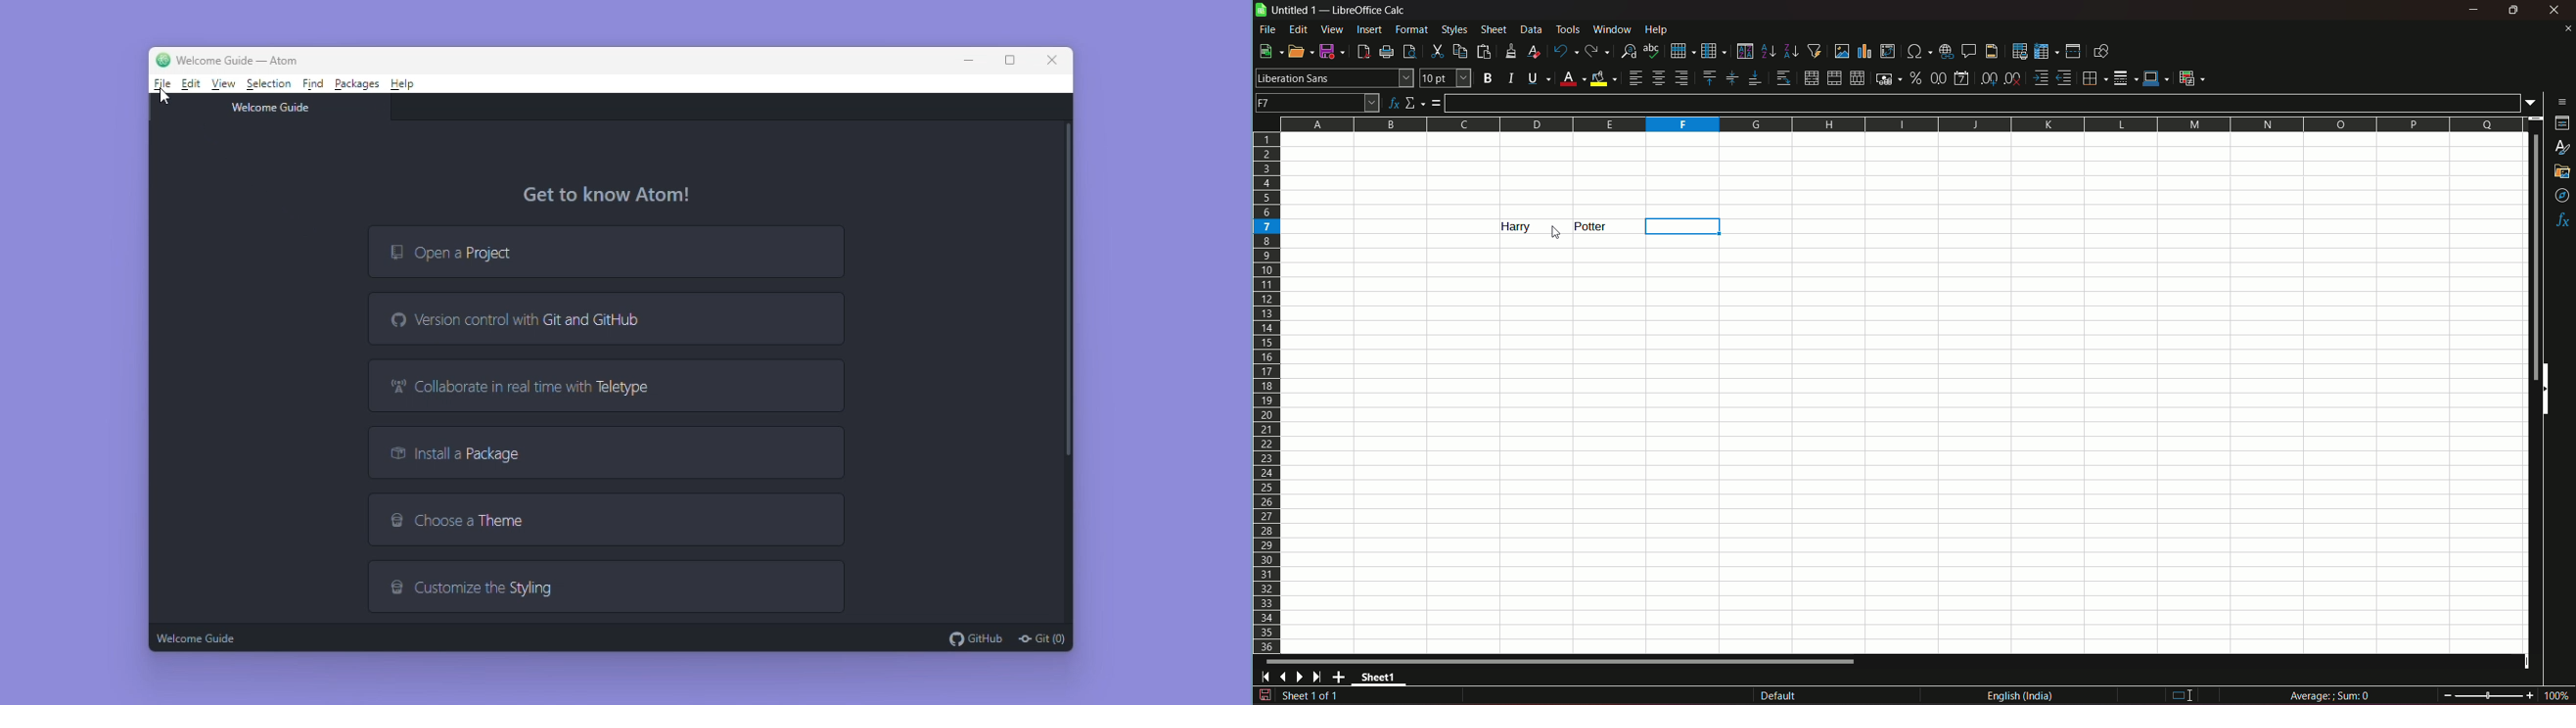 The width and height of the screenshot is (2576, 728). What do you see at coordinates (973, 60) in the screenshot?
I see `Minimise` at bounding box center [973, 60].